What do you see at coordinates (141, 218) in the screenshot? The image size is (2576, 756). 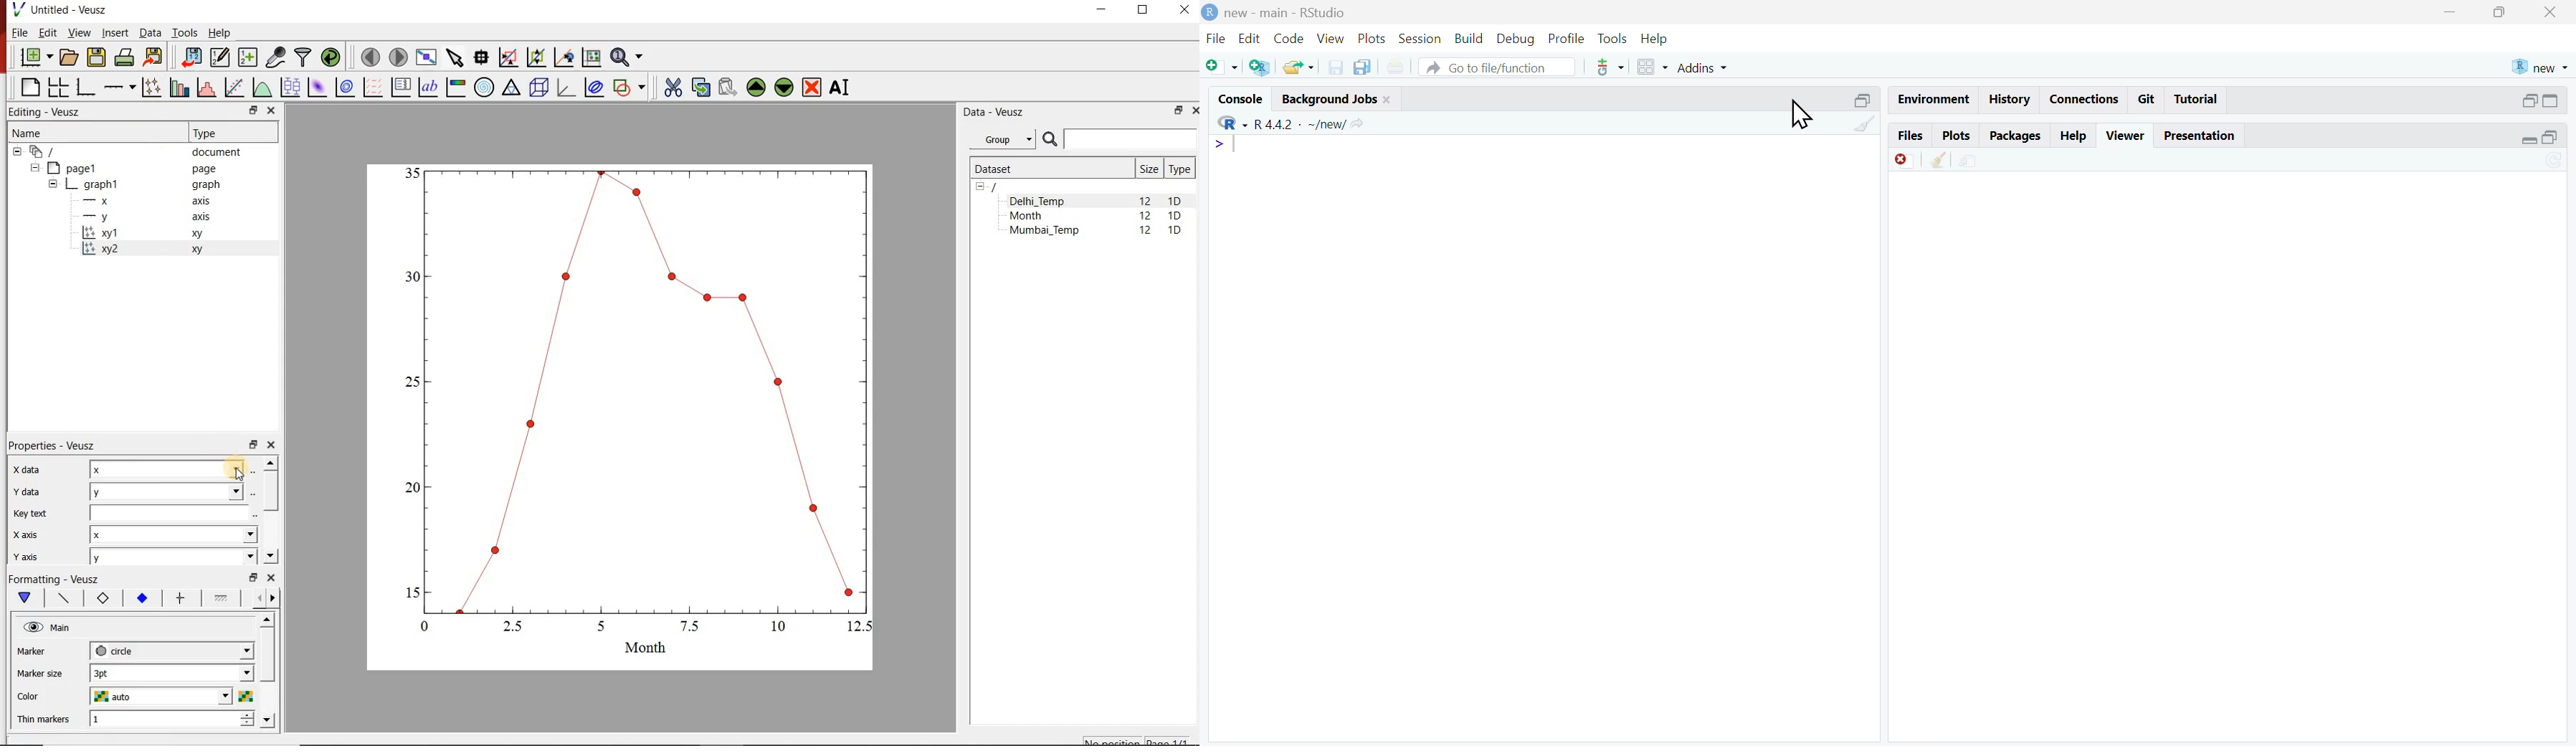 I see `-y axis` at bounding box center [141, 218].